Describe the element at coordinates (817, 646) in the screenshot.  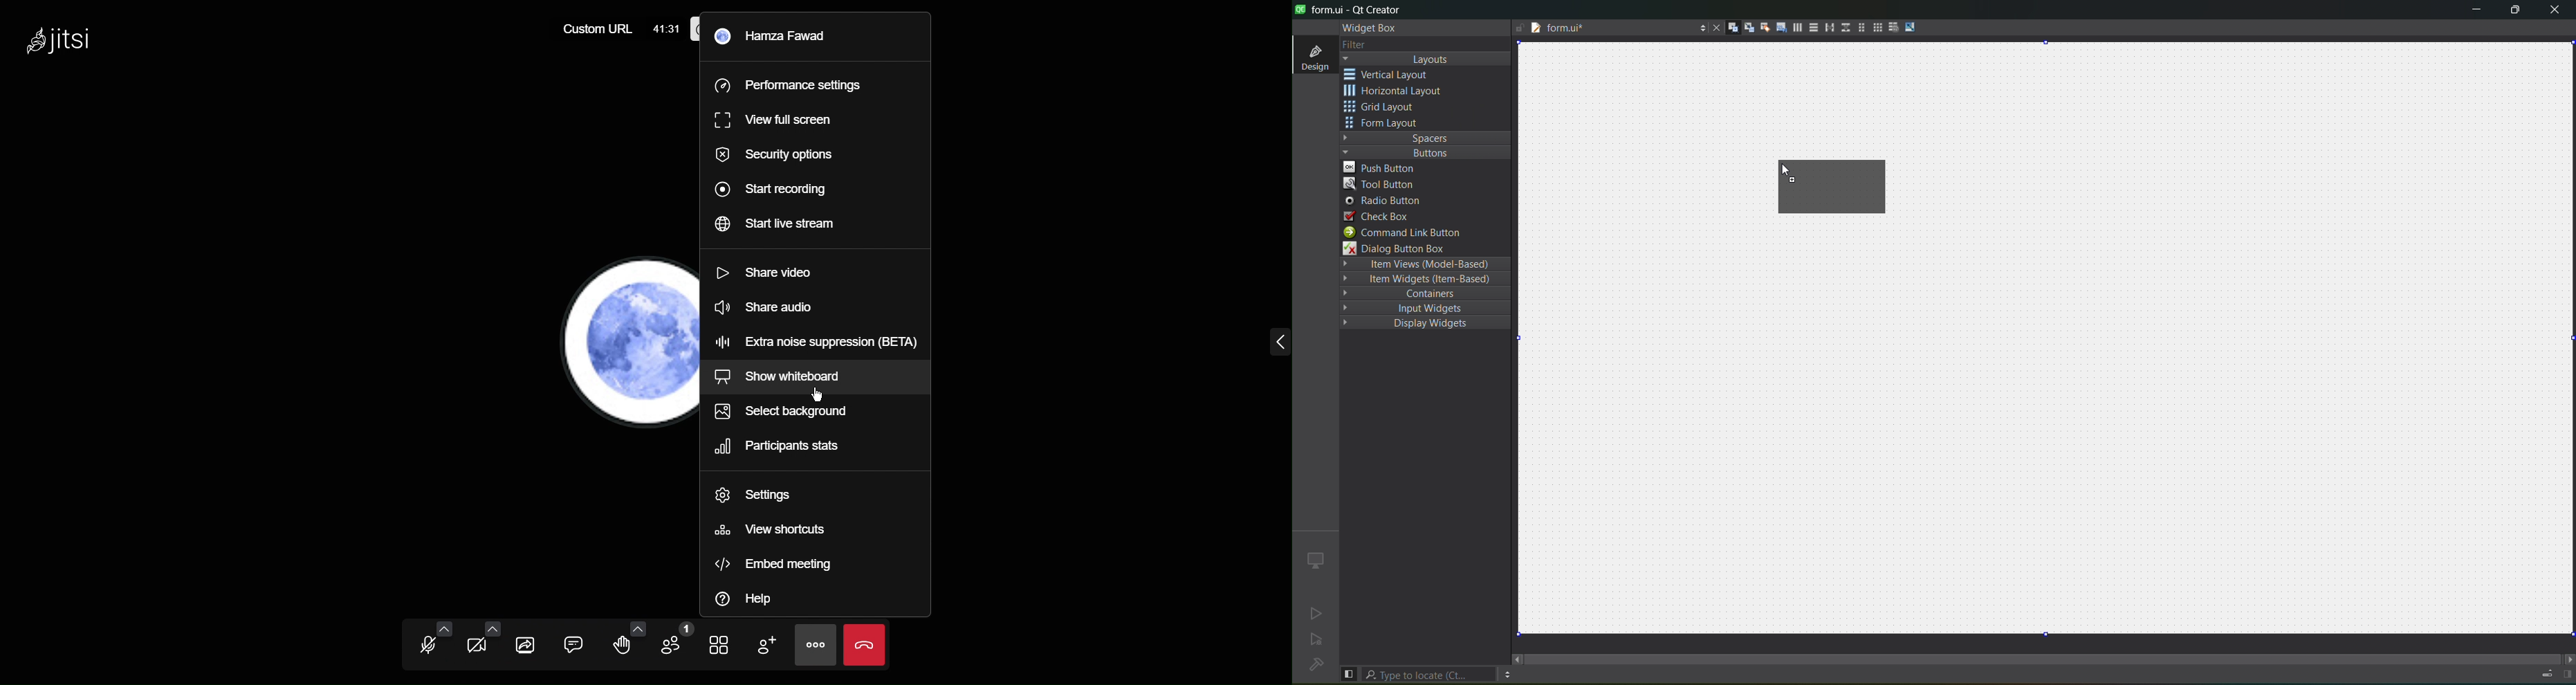
I see `More` at that location.